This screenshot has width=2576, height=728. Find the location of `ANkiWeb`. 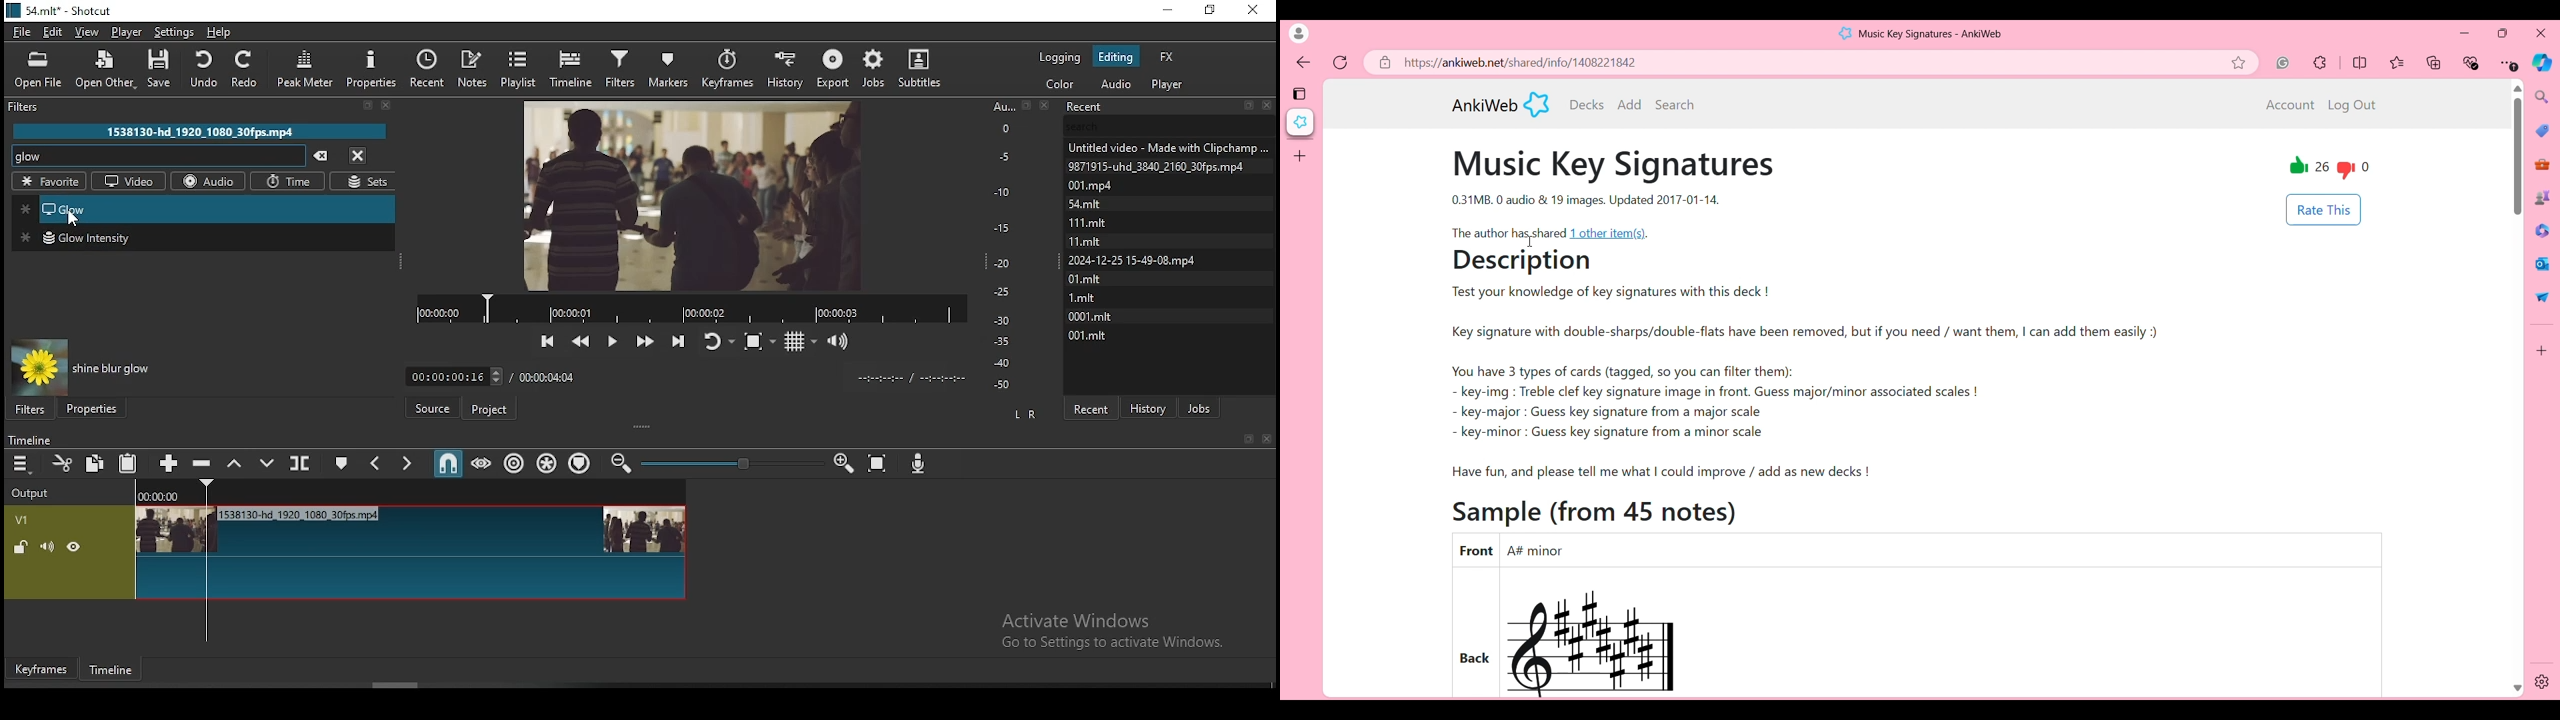

ANkiWeb is located at coordinates (1485, 105).